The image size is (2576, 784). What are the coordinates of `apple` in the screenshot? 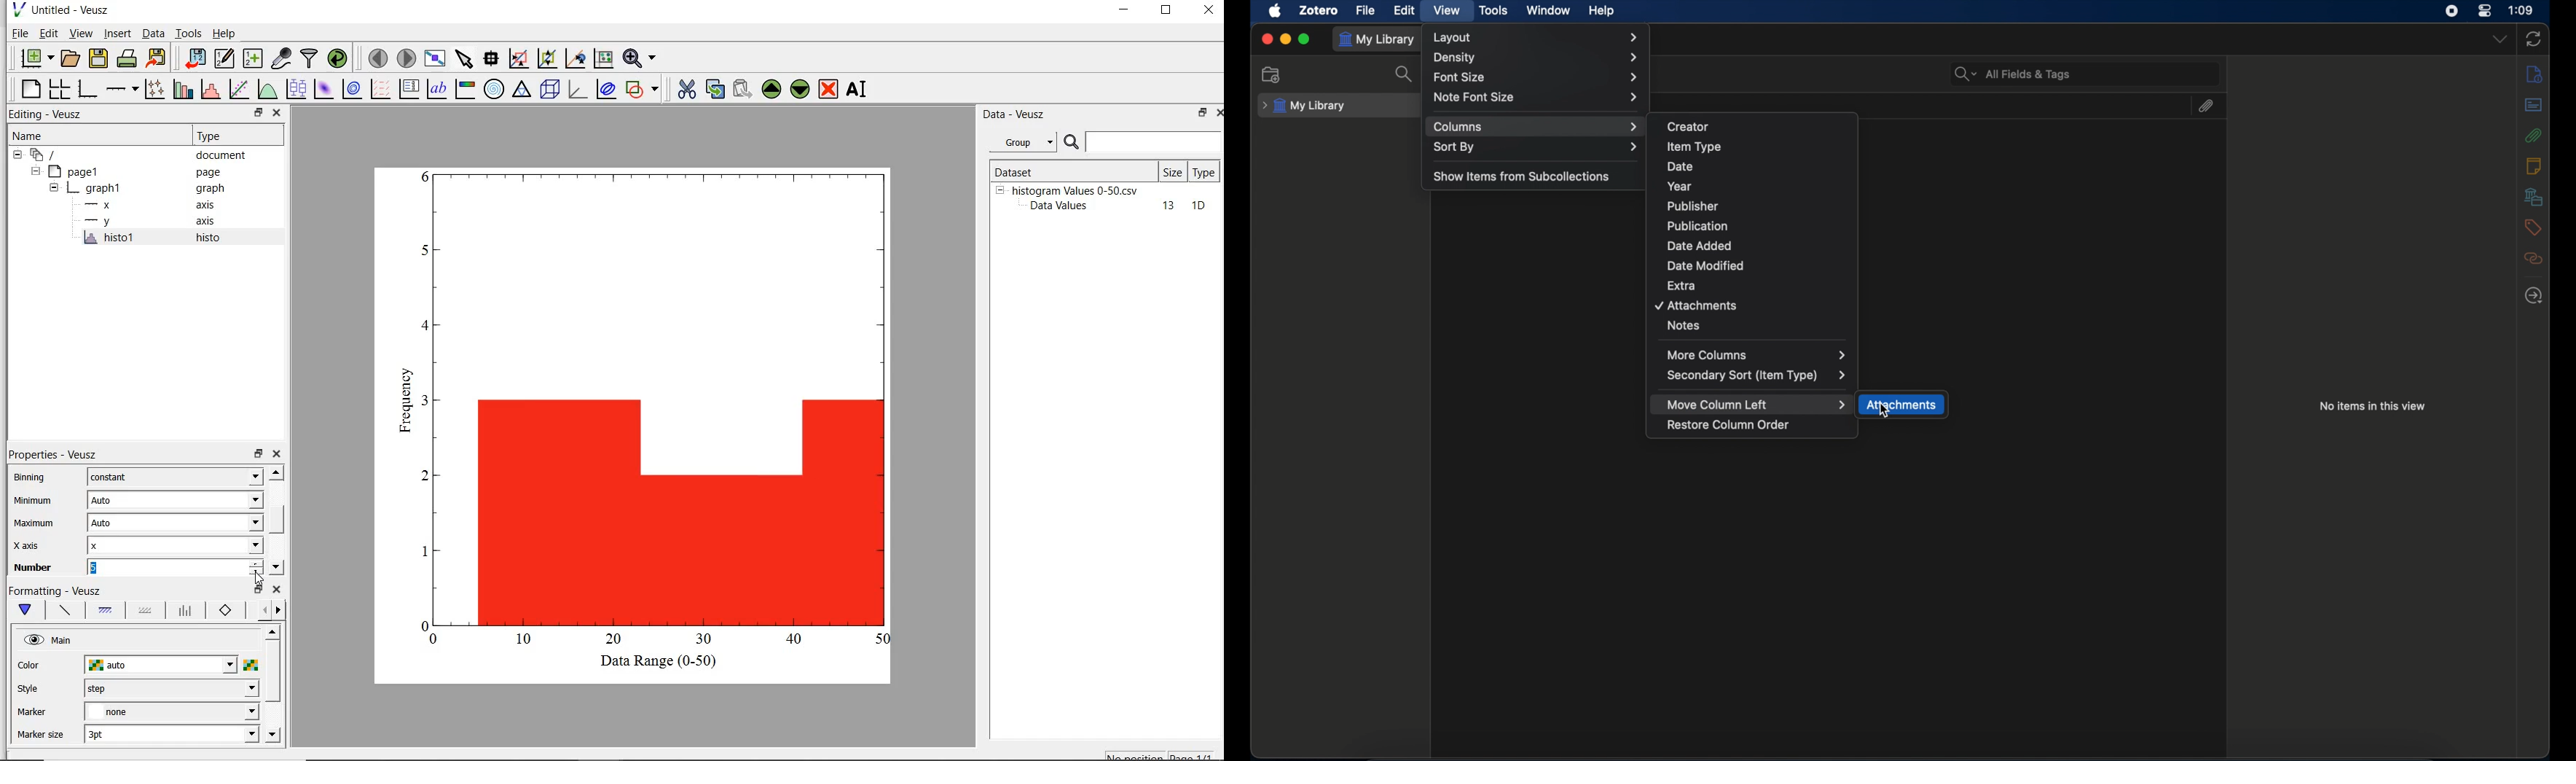 It's located at (1276, 11).